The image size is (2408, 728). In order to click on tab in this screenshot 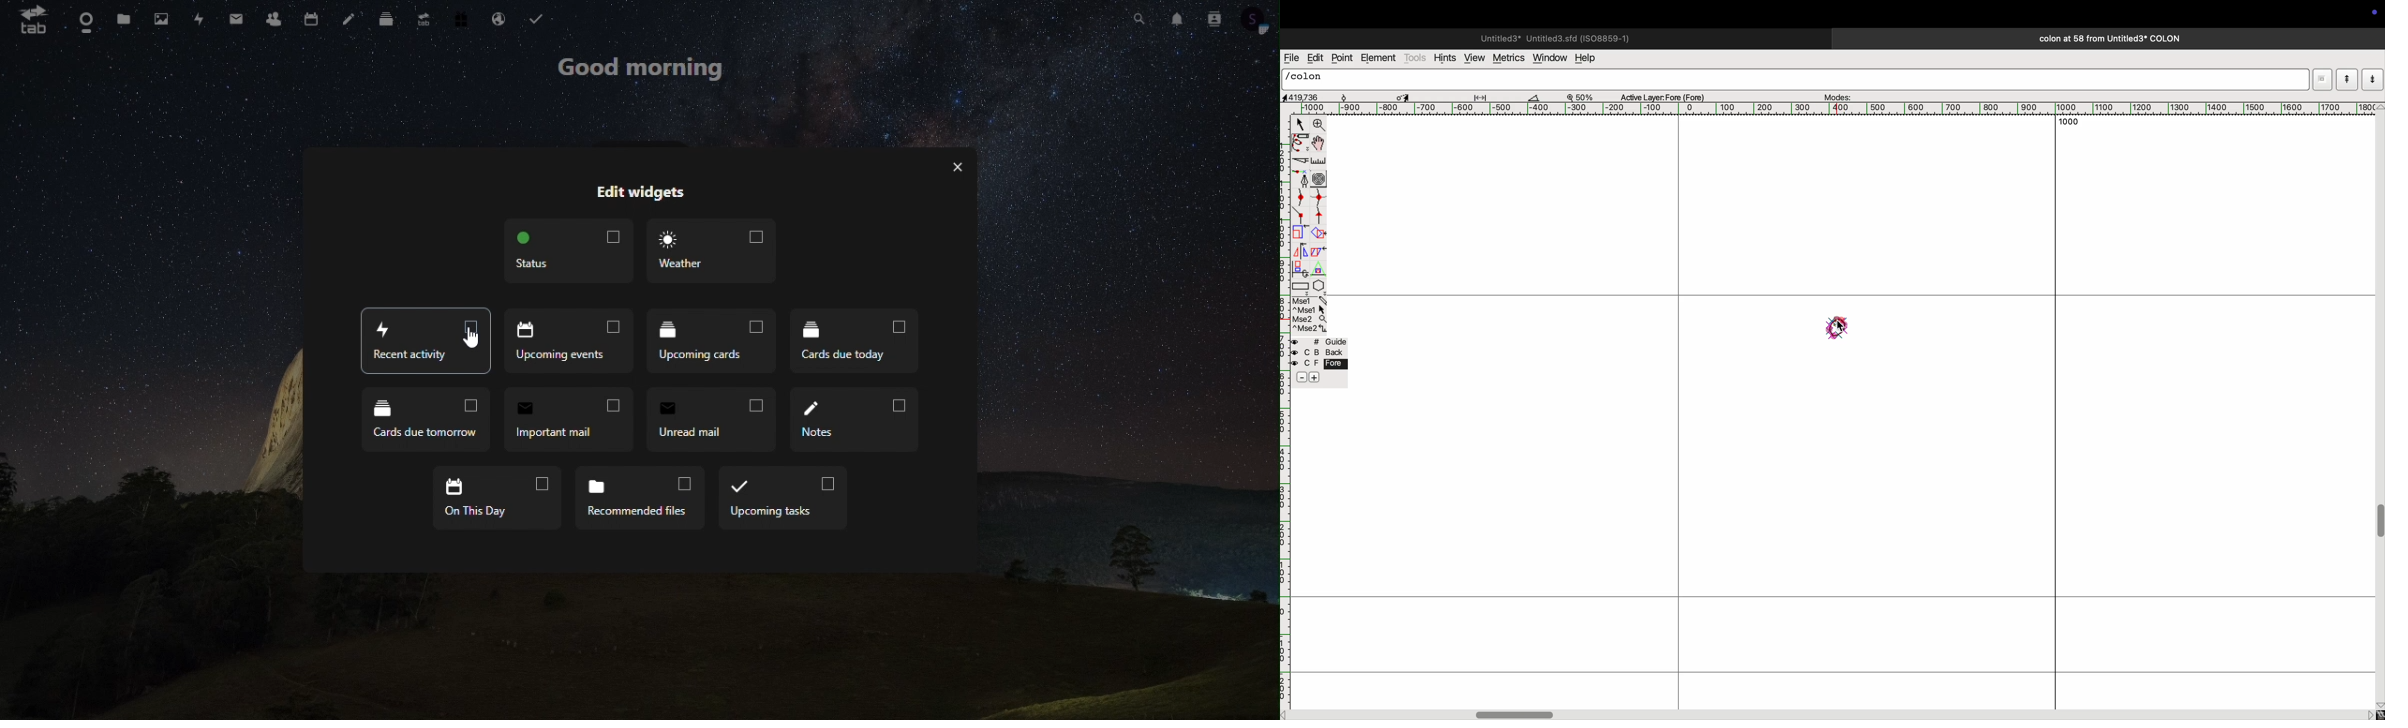, I will do `click(30, 20)`.